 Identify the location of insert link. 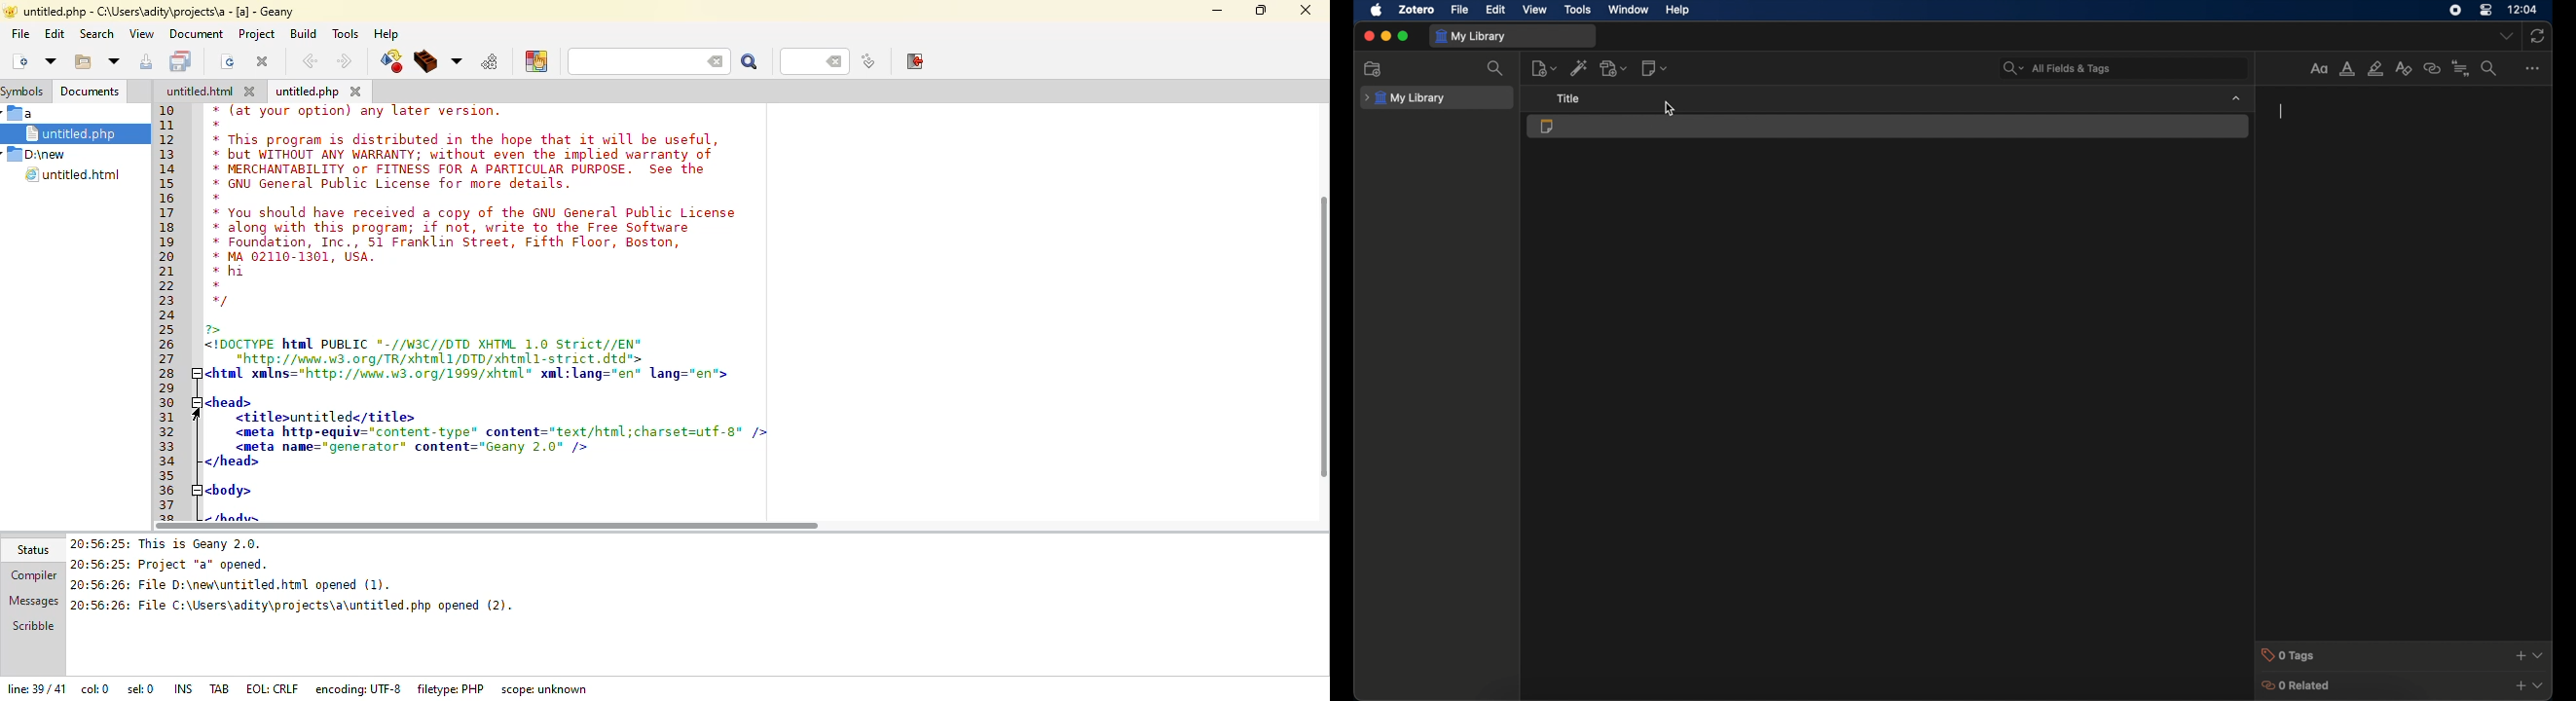
(2433, 69).